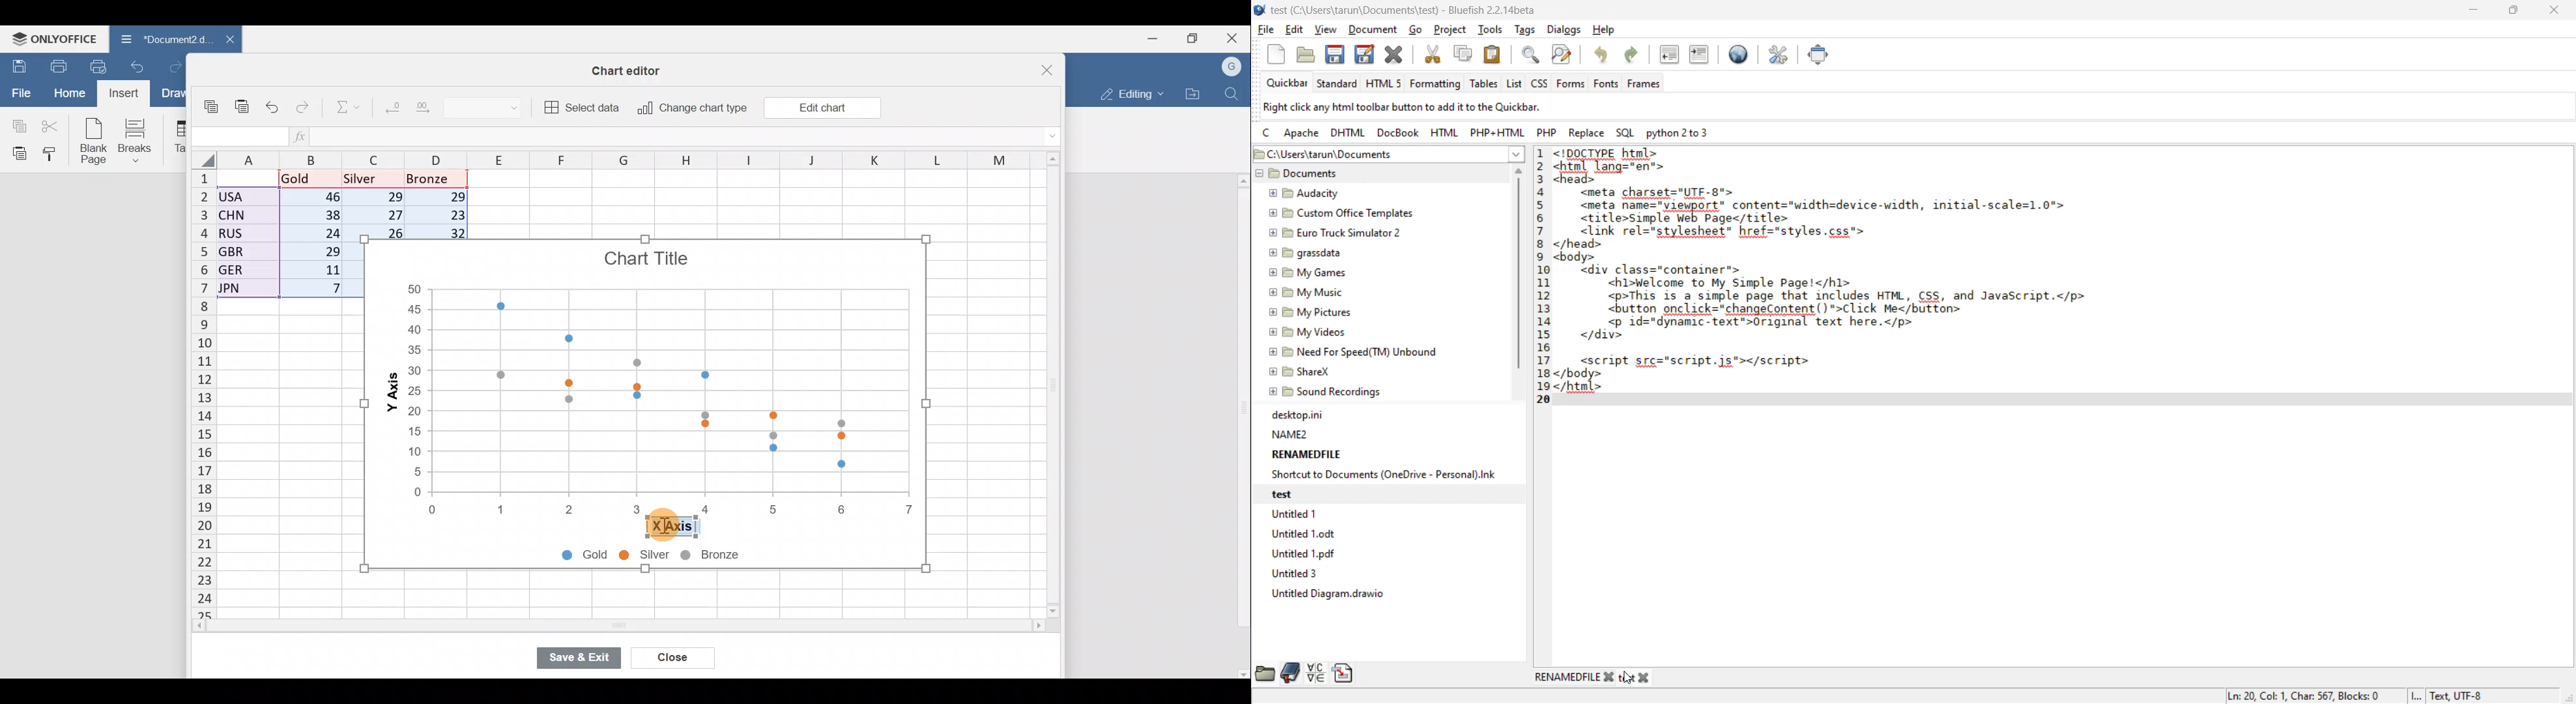 The width and height of the screenshot is (2576, 728). What do you see at coordinates (1608, 84) in the screenshot?
I see `fonts` at bounding box center [1608, 84].